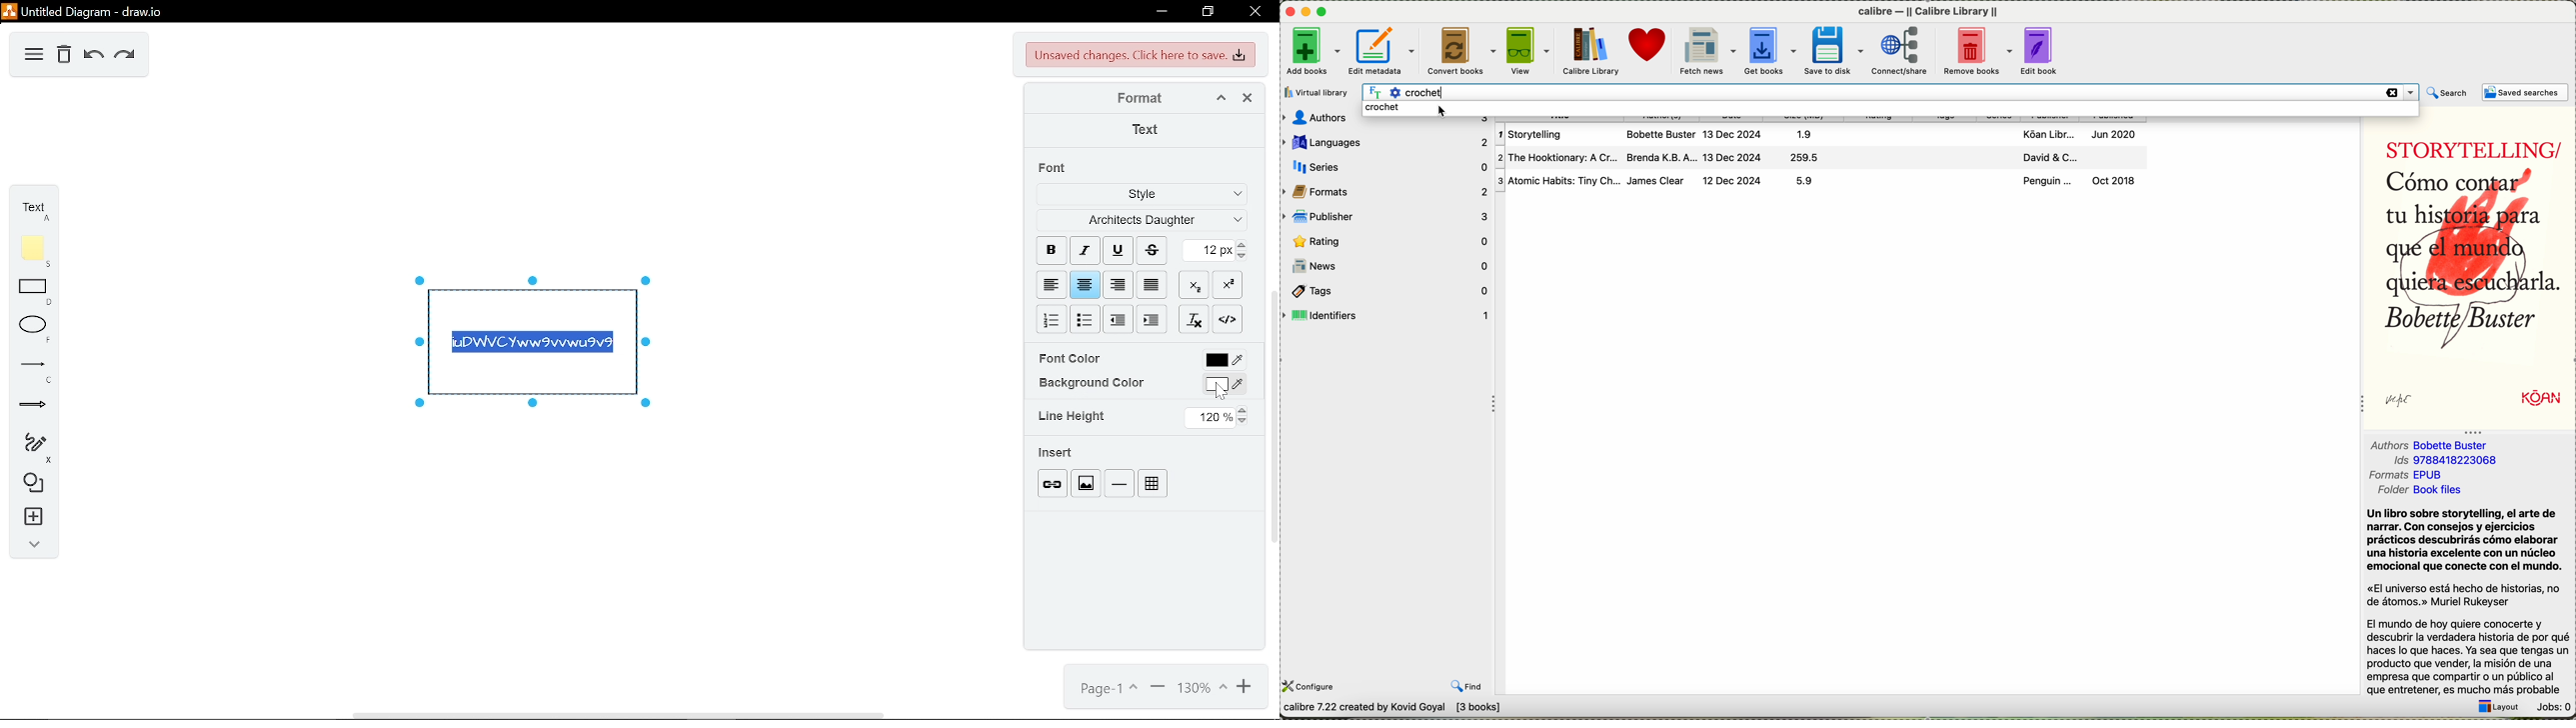  I want to click on 13 Dec 2024, so click(1736, 158).